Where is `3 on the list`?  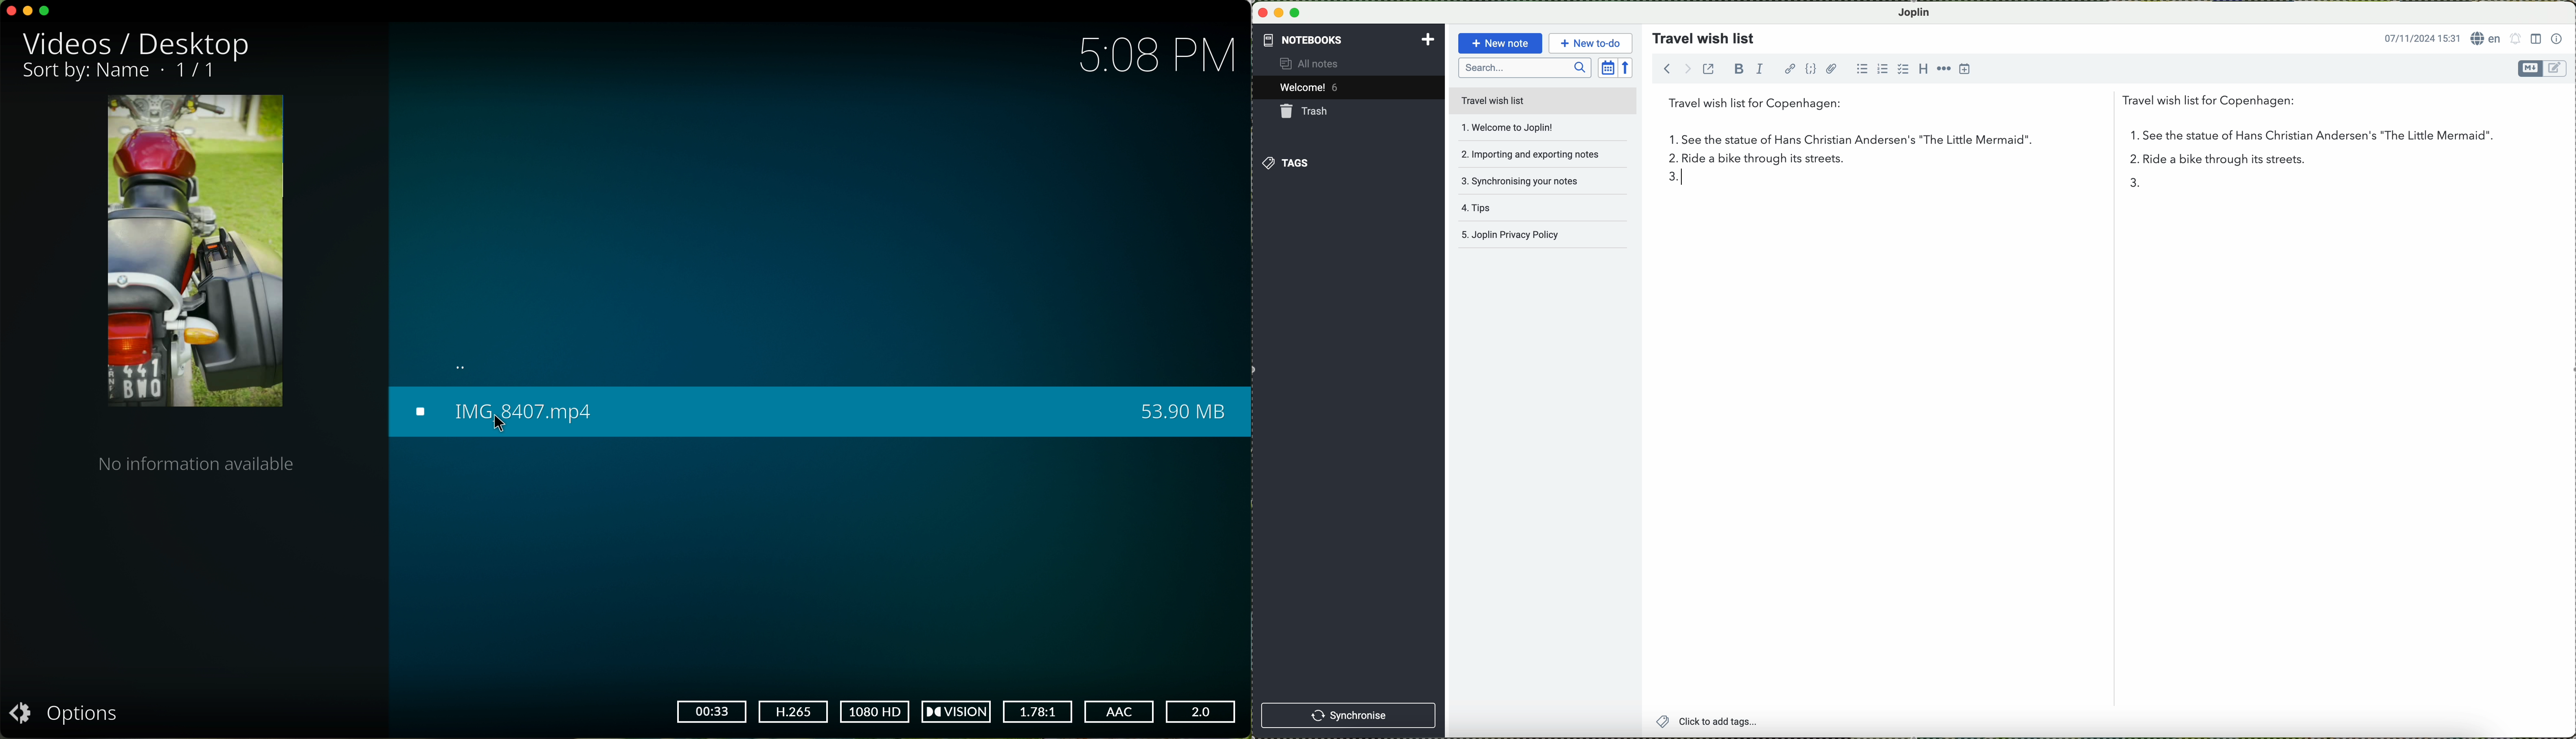 3 on the list is located at coordinates (1666, 179).